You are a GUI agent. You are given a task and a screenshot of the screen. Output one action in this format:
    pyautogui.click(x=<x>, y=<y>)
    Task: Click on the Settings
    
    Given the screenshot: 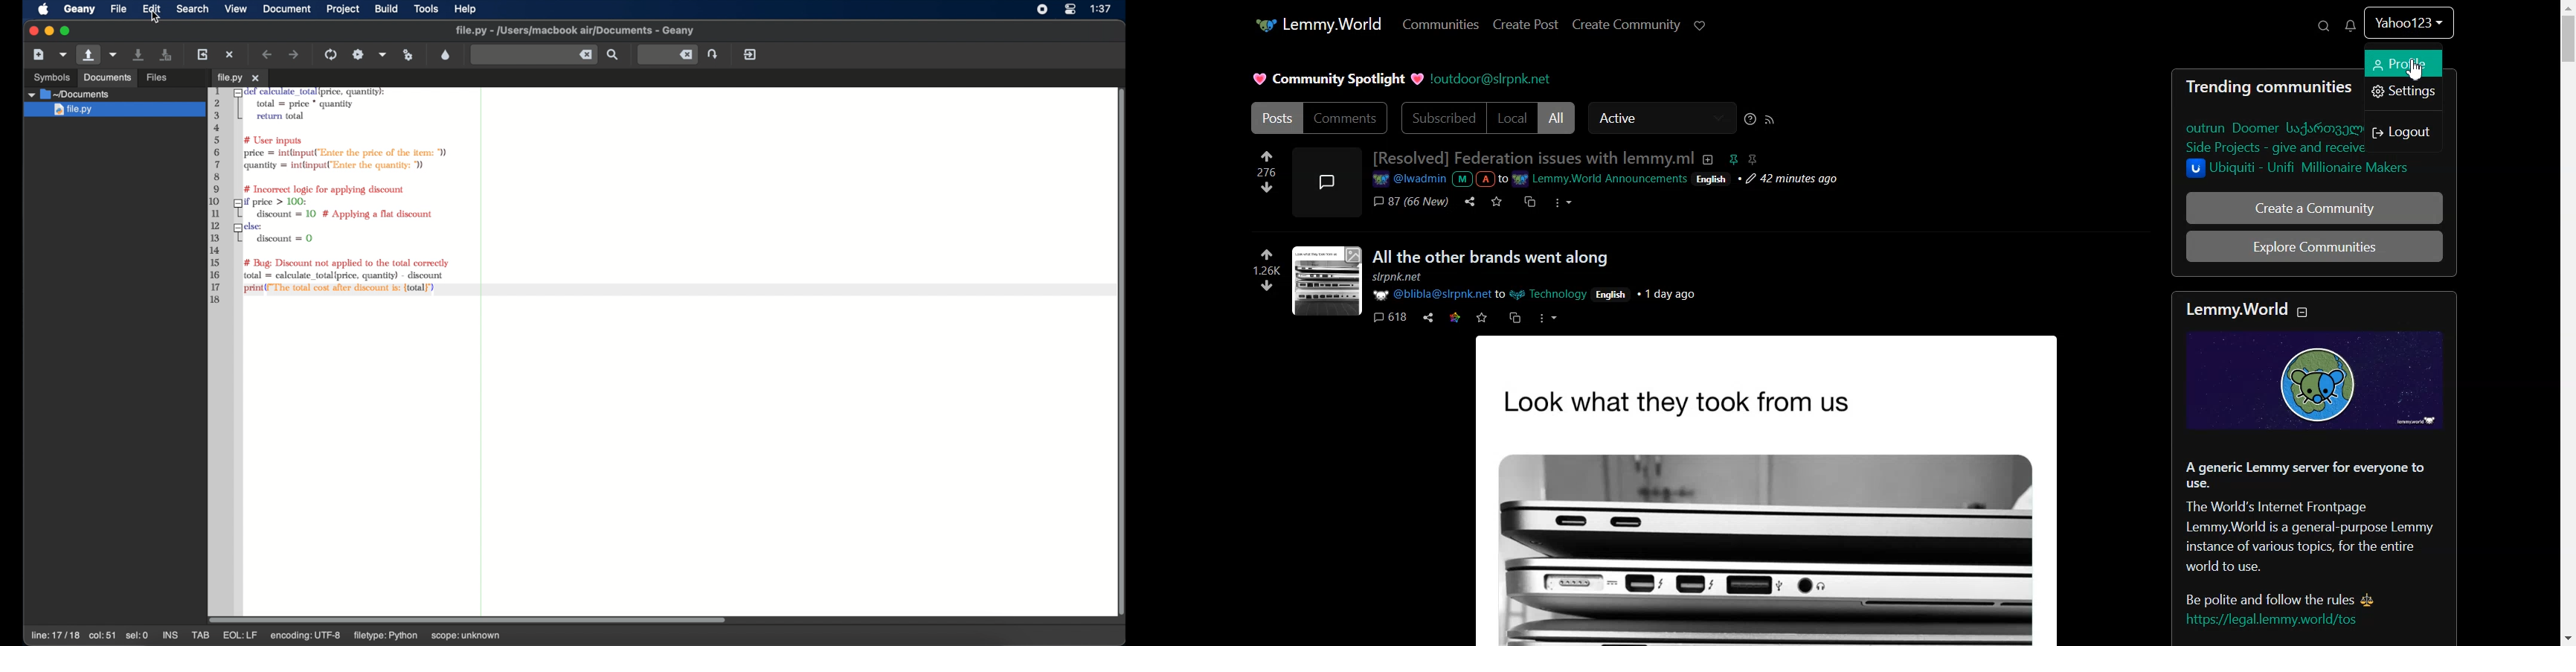 What is the action you would take?
    pyautogui.click(x=2403, y=92)
    